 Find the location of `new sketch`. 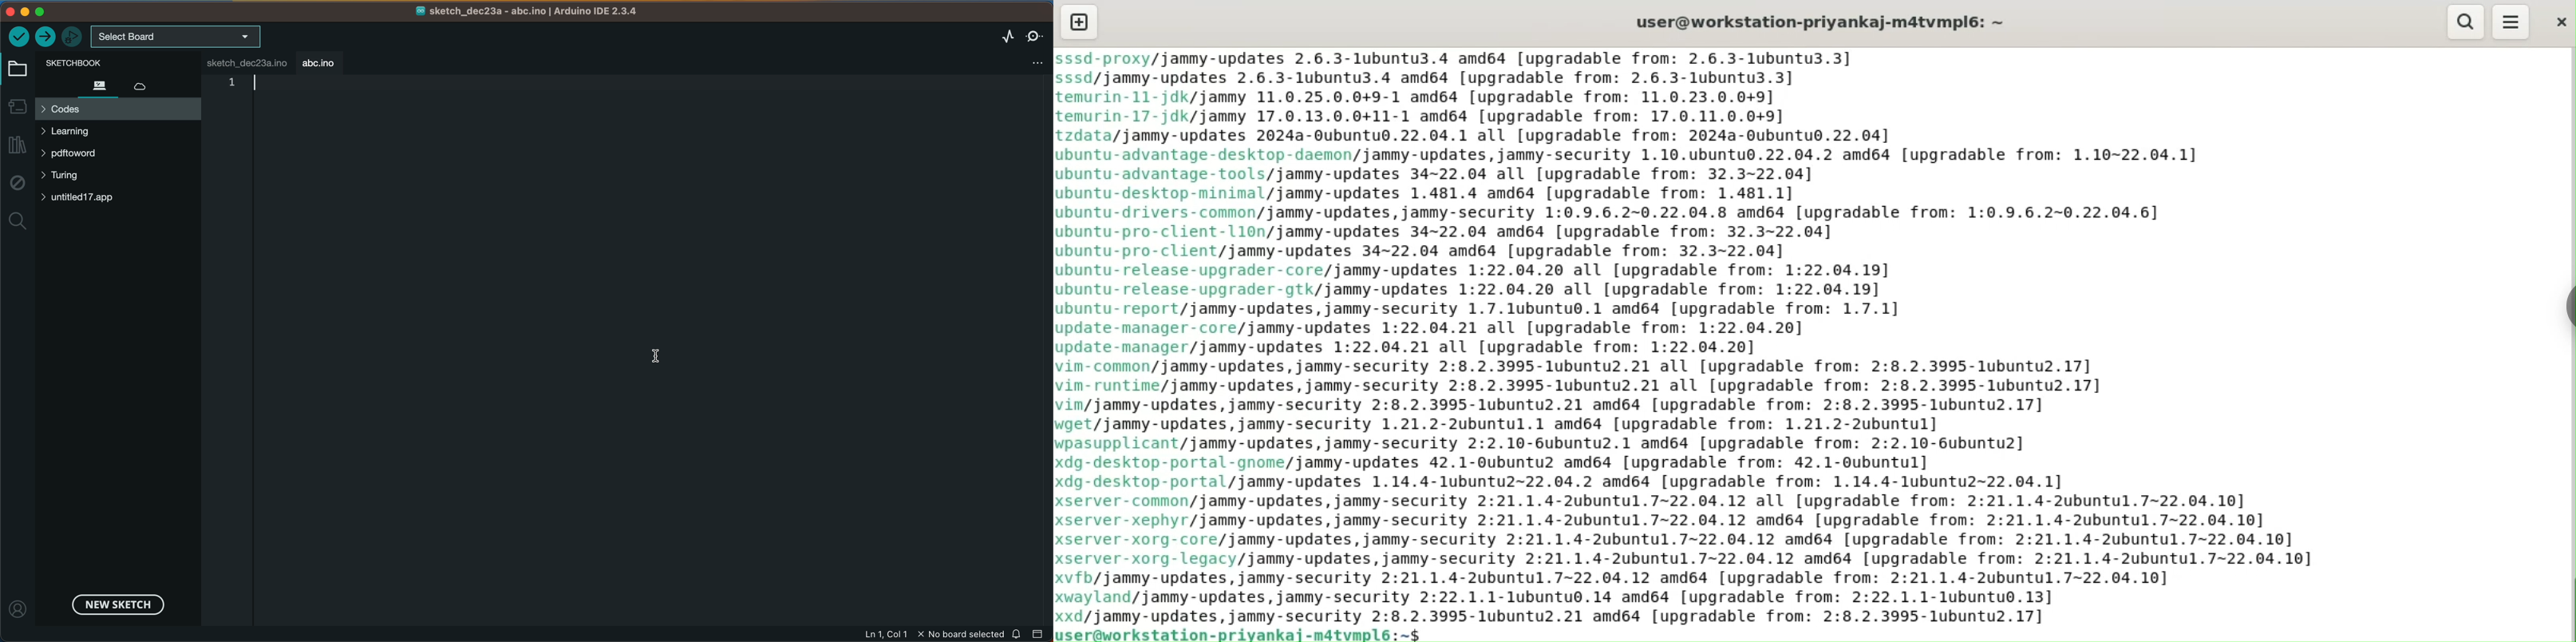

new sketch is located at coordinates (116, 604).